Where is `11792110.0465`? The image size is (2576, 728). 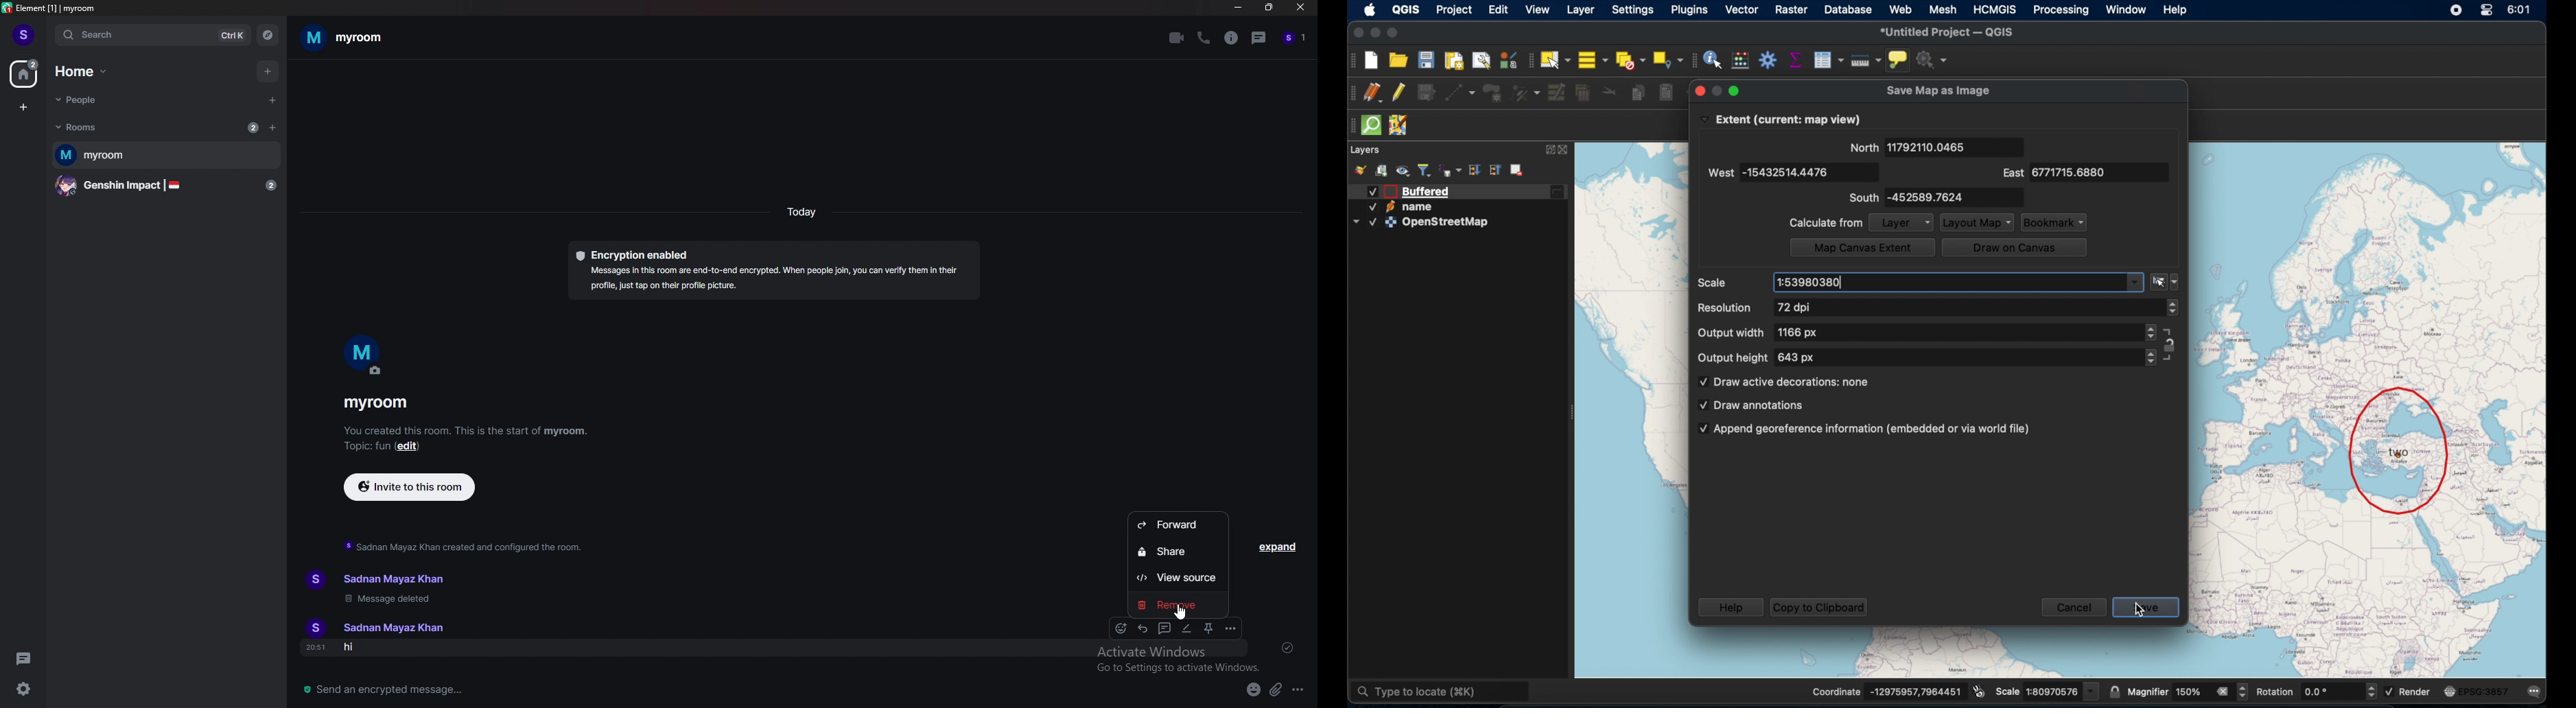
11792110.0465 is located at coordinates (1956, 146).